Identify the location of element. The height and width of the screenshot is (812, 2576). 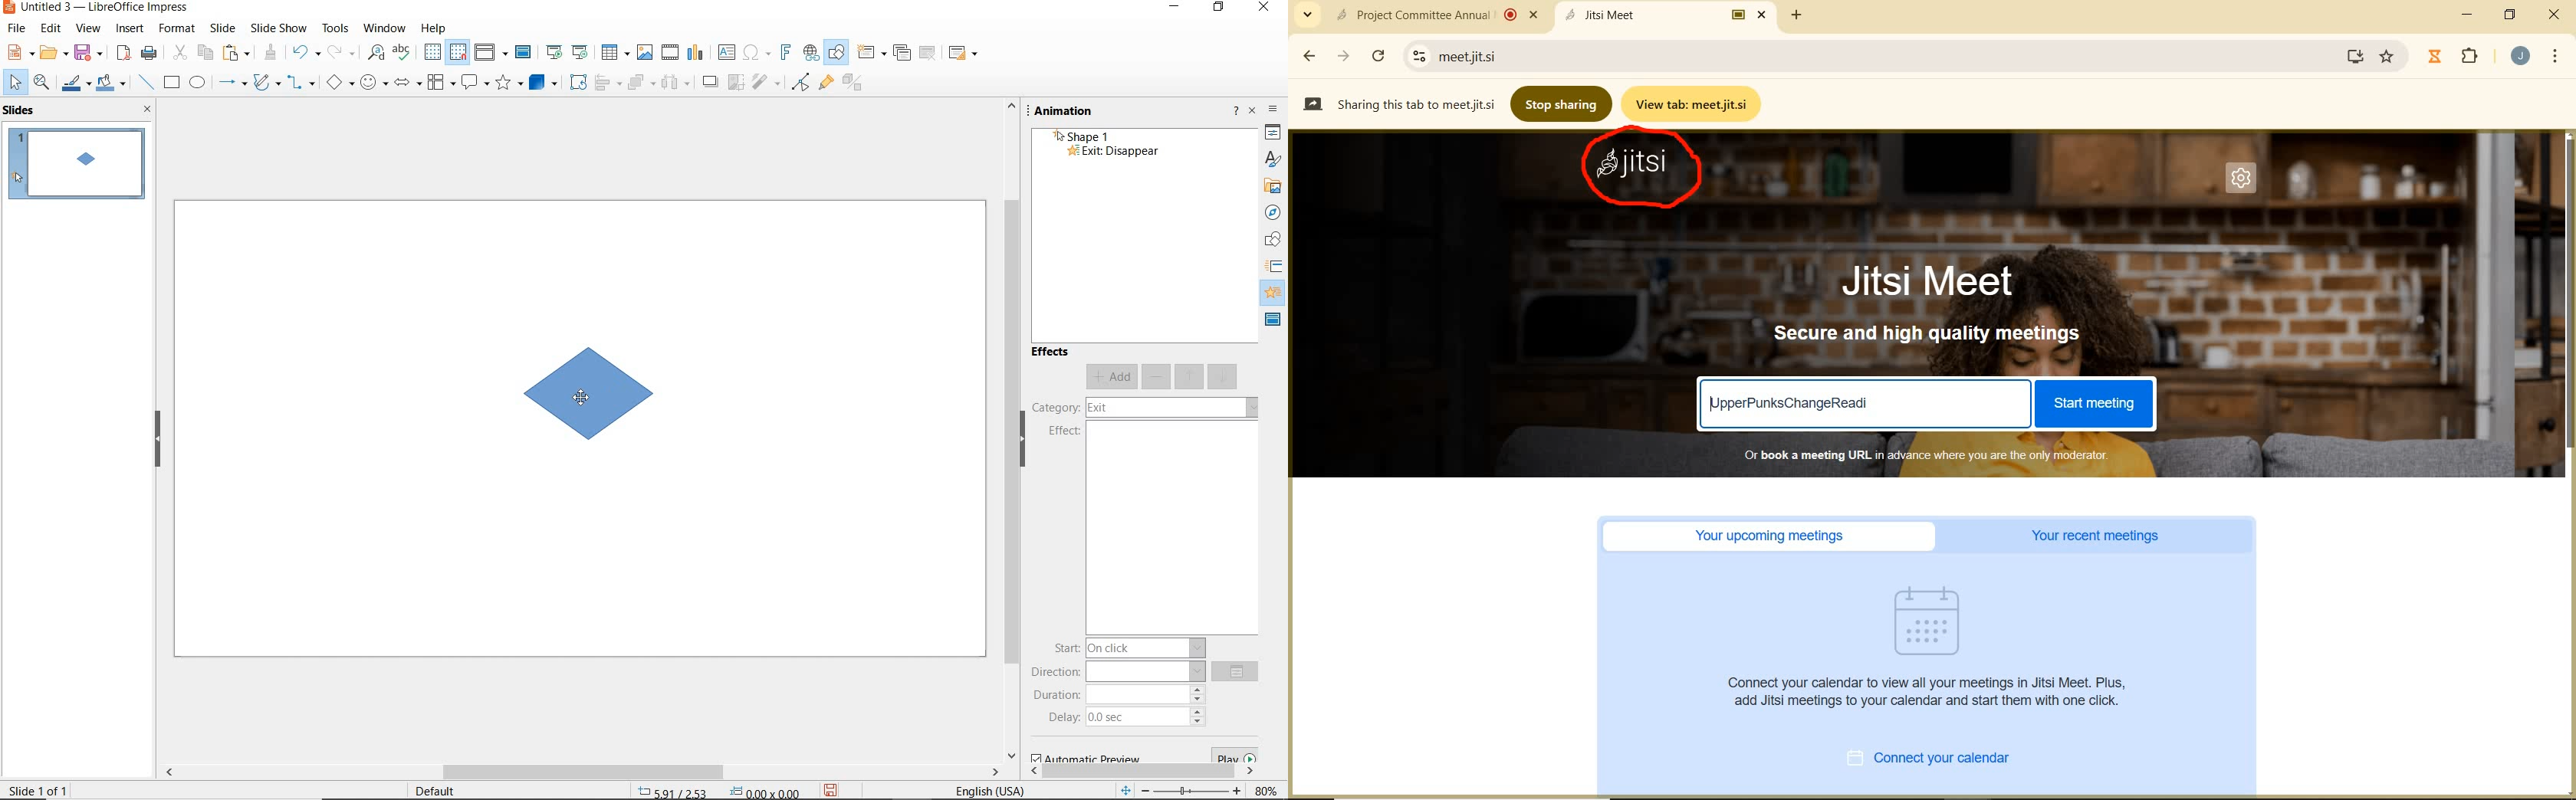
(588, 393).